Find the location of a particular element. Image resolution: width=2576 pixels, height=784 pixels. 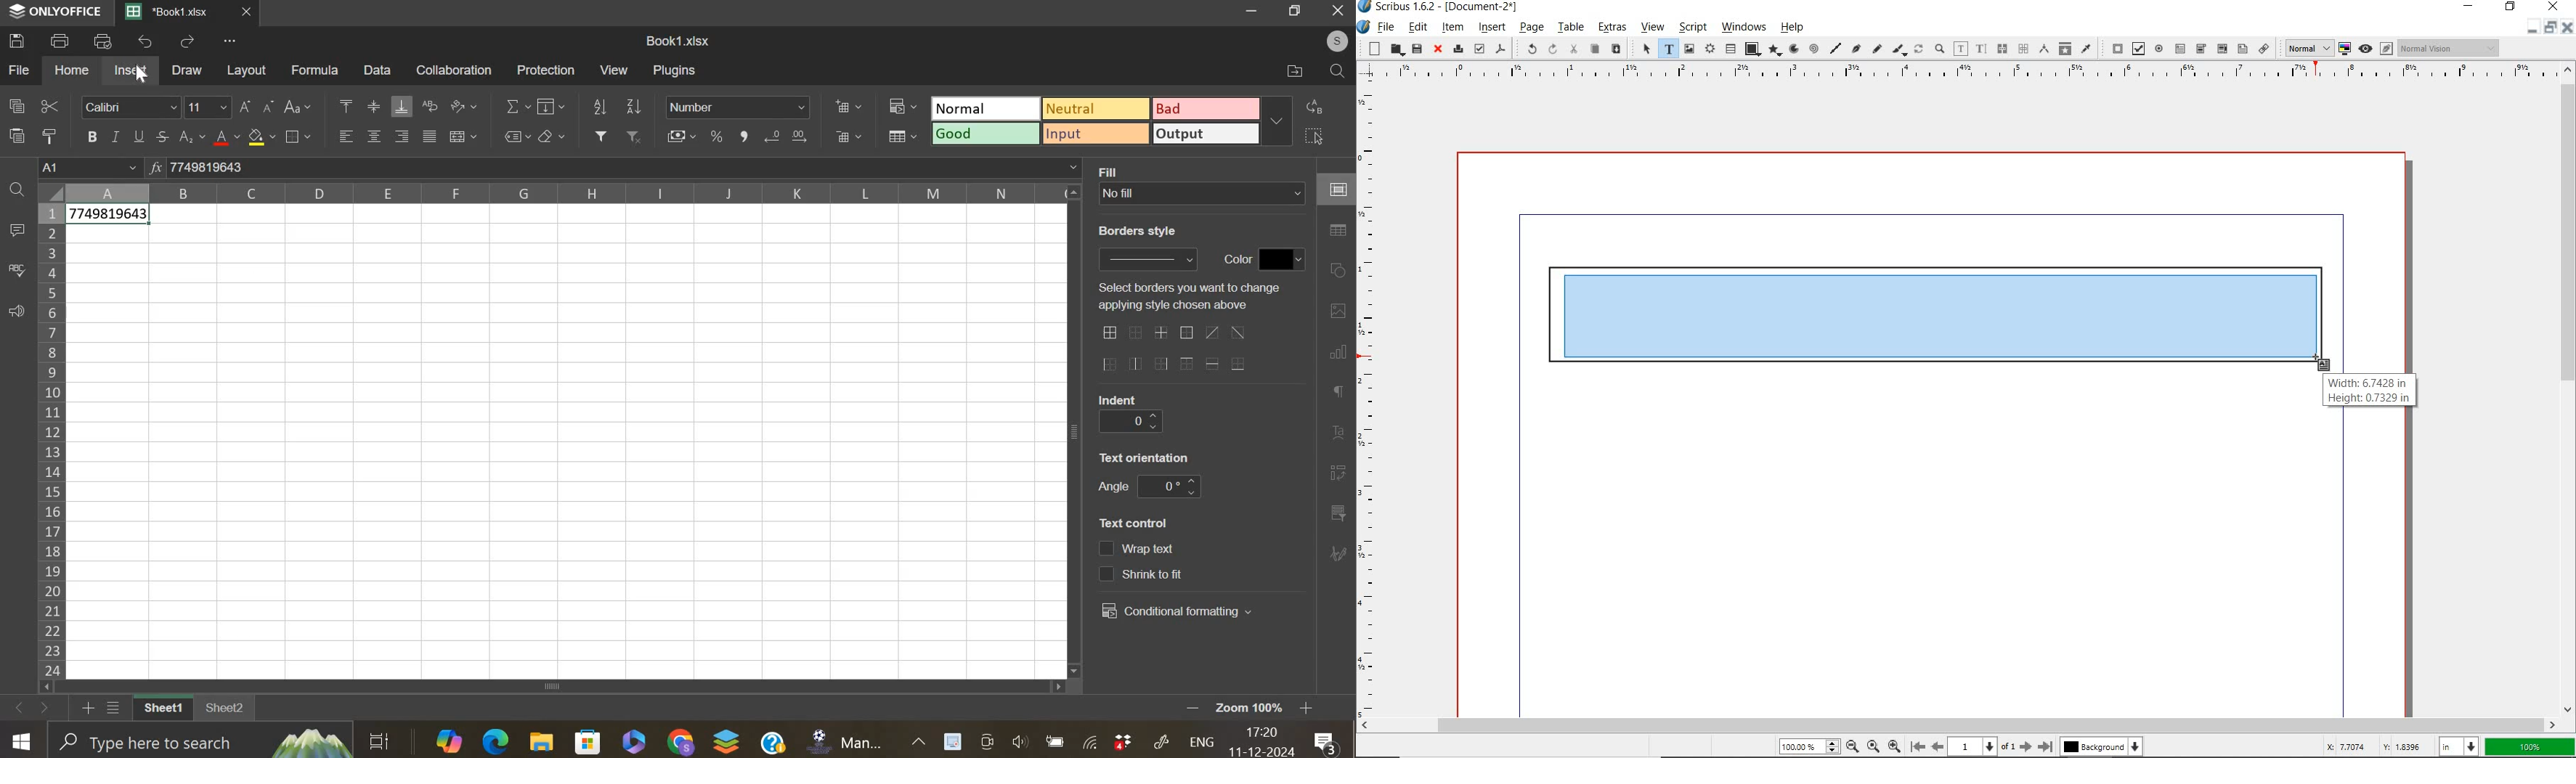

move to previous is located at coordinates (1937, 745).